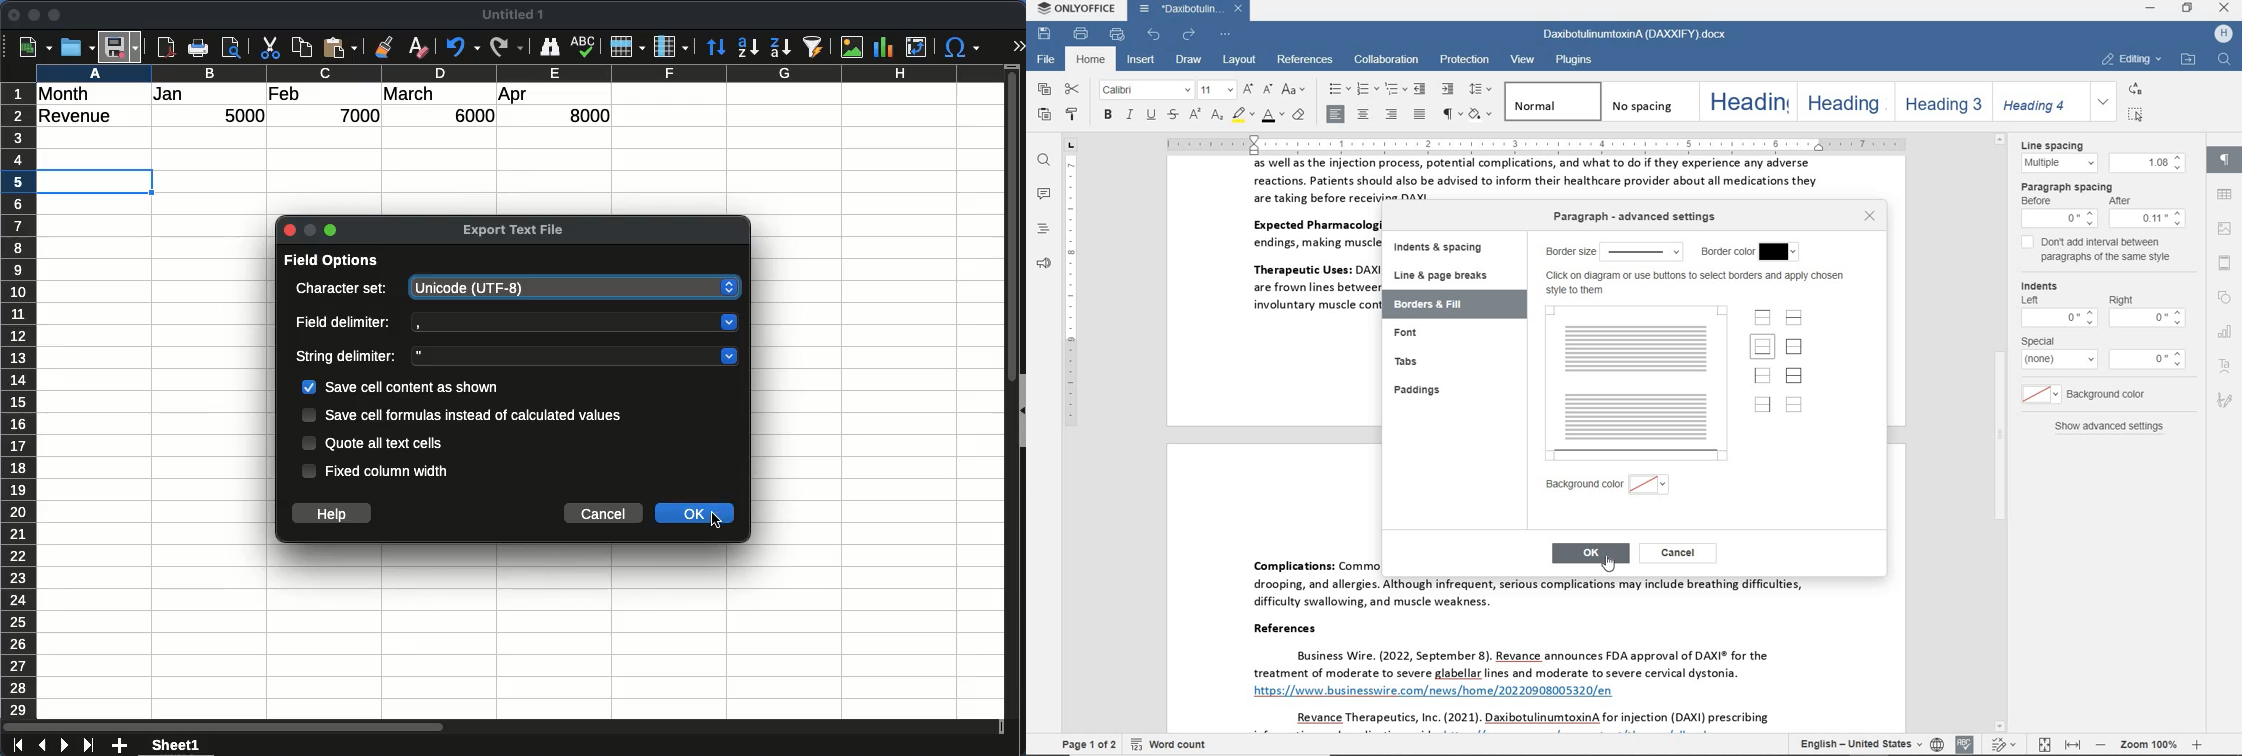 Image resolution: width=2268 pixels, height=756 pixels. What do you see at coordinates (1613, 251) in the screenshot?
I see `border size` at bounding box center [1613, 251].